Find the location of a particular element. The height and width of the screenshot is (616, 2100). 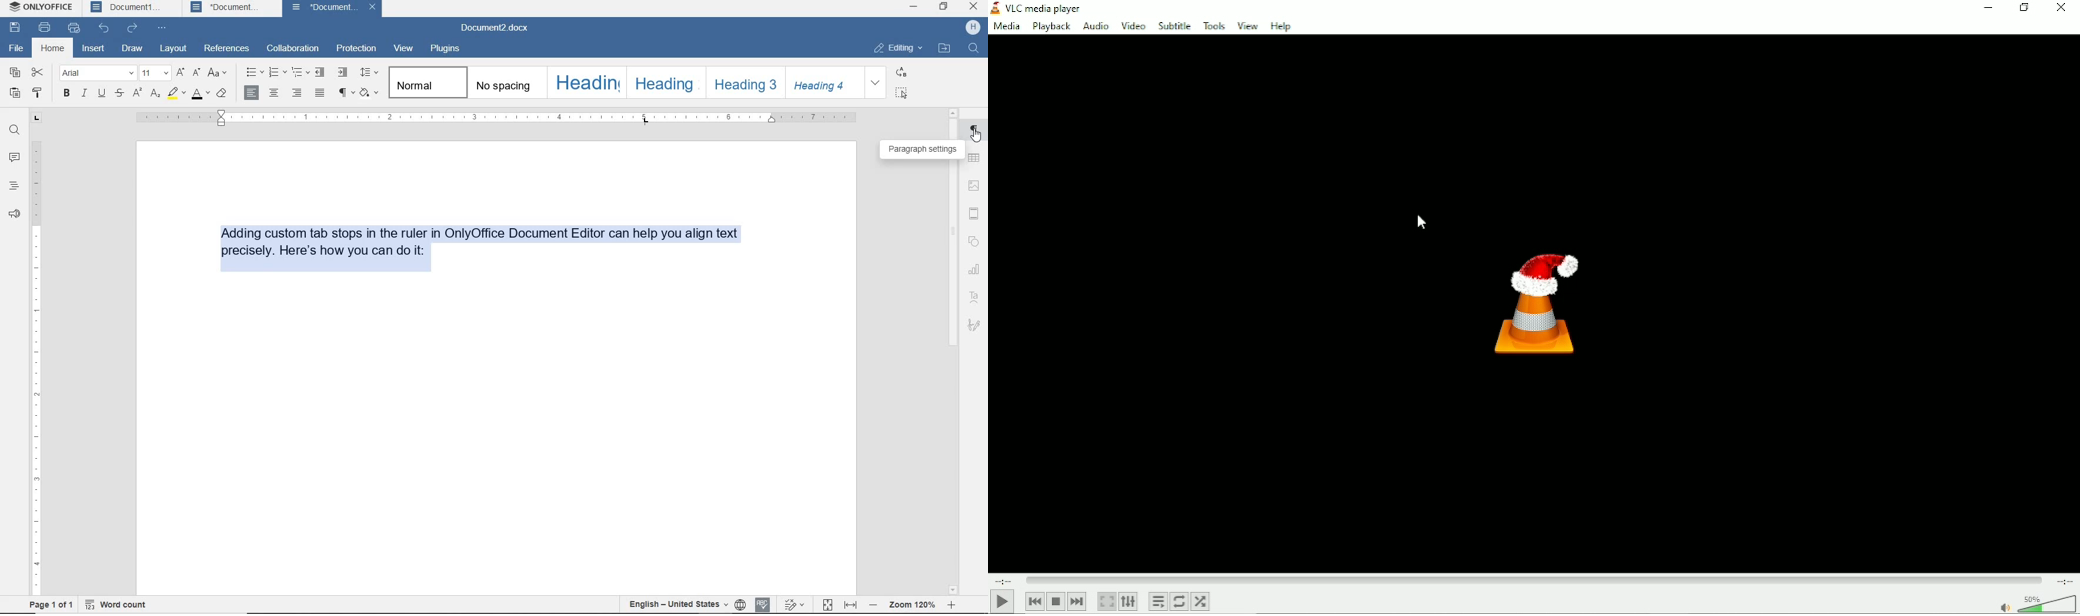

Previous is located at coordinates (1035, 601).